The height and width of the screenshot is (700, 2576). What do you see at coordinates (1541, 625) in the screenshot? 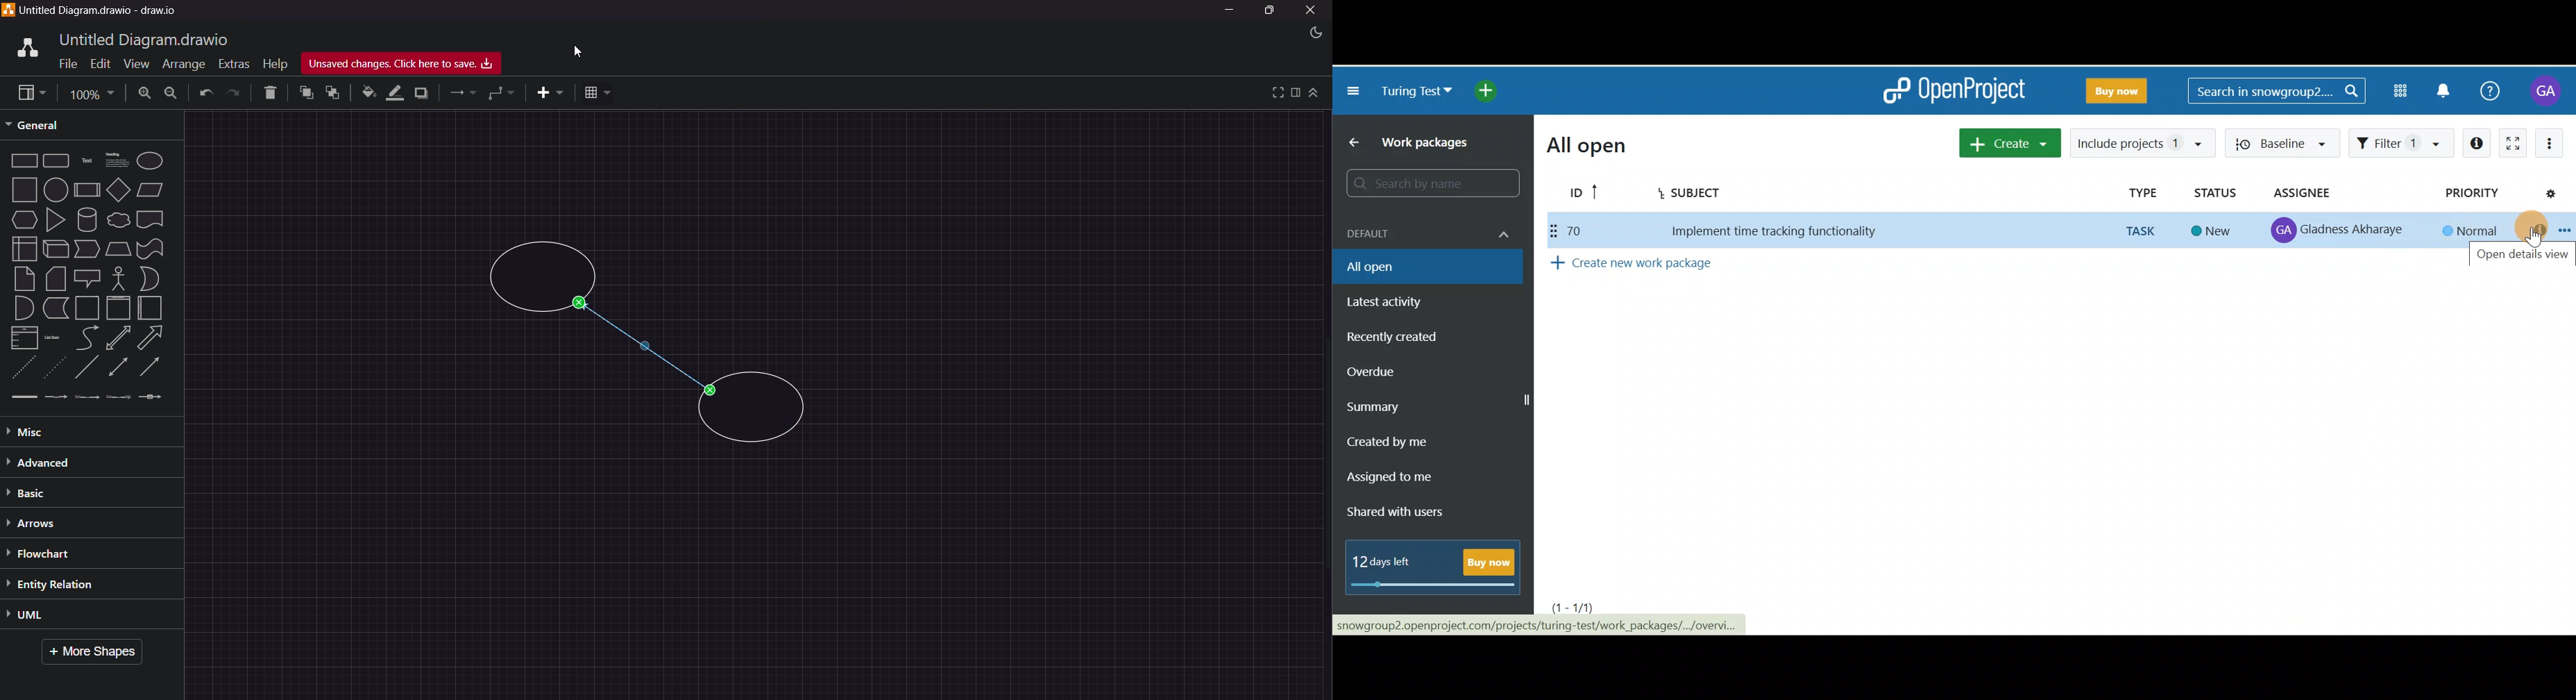
I see `snowgroup?2.openproject.com/projects/turing-test/work_packages/.../overvi..` at bounding box center [1541, 625].